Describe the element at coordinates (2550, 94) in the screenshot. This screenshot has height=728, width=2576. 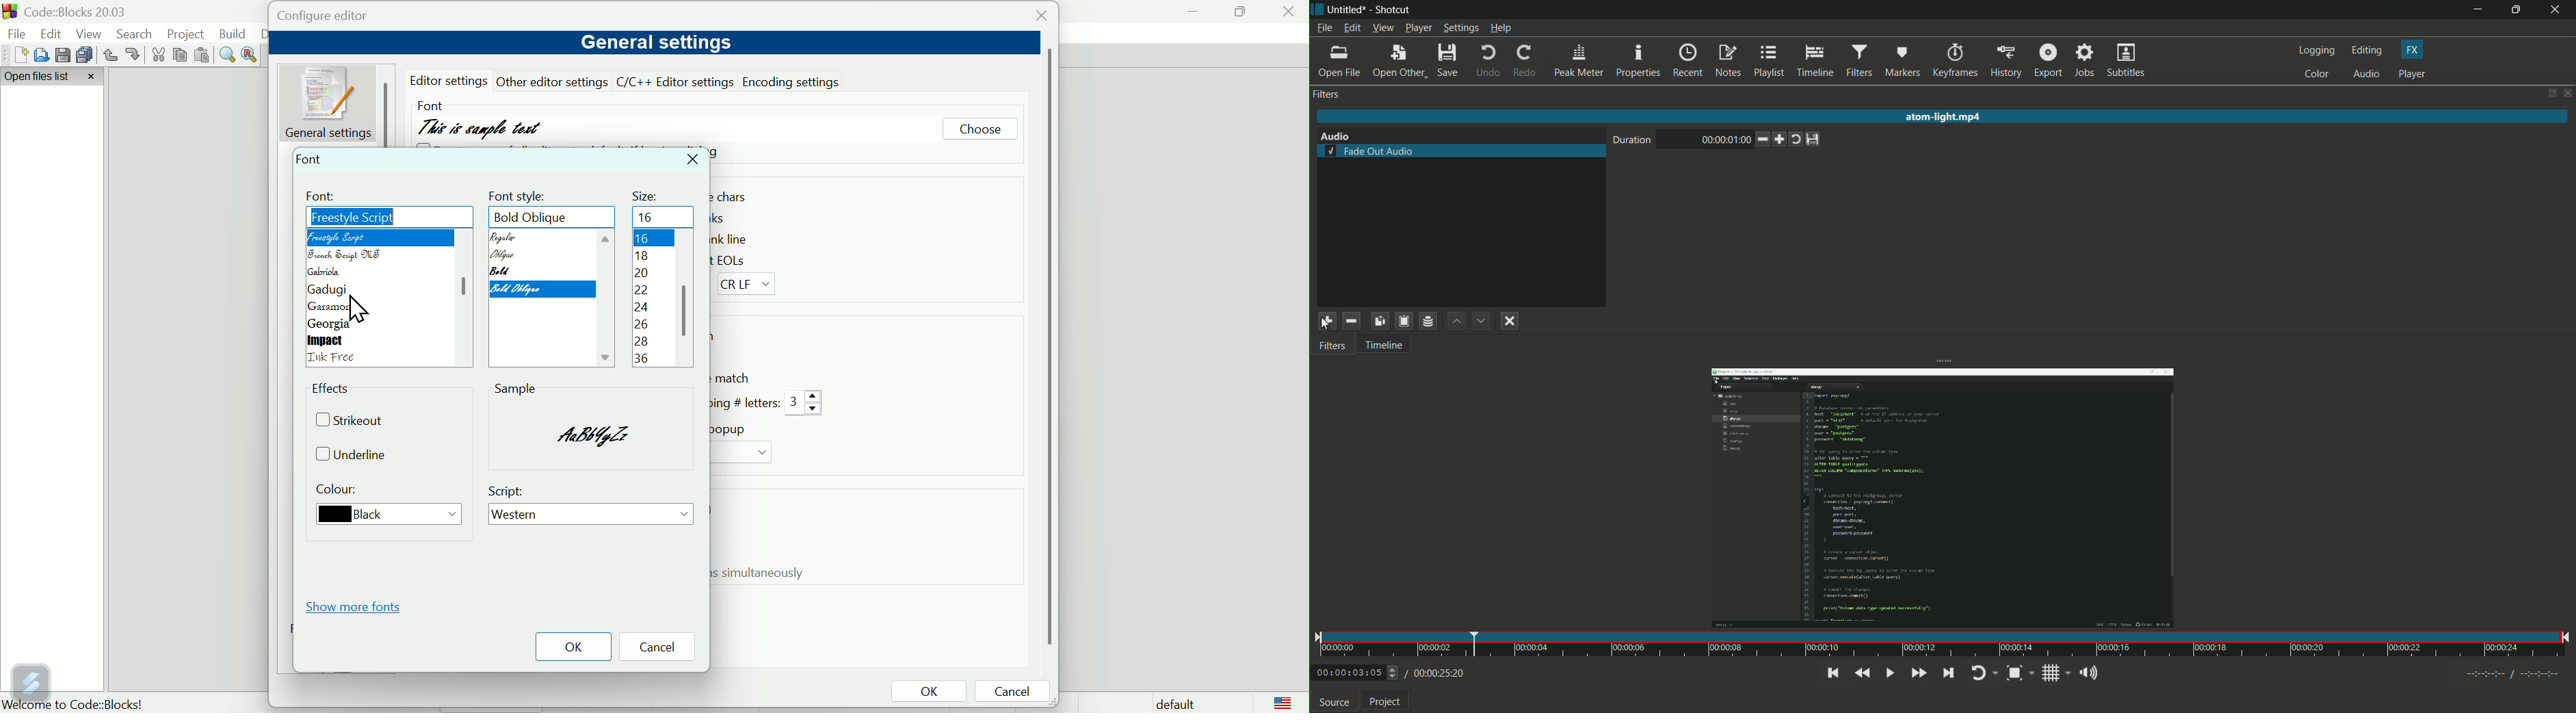
I see `change layout` at that location.